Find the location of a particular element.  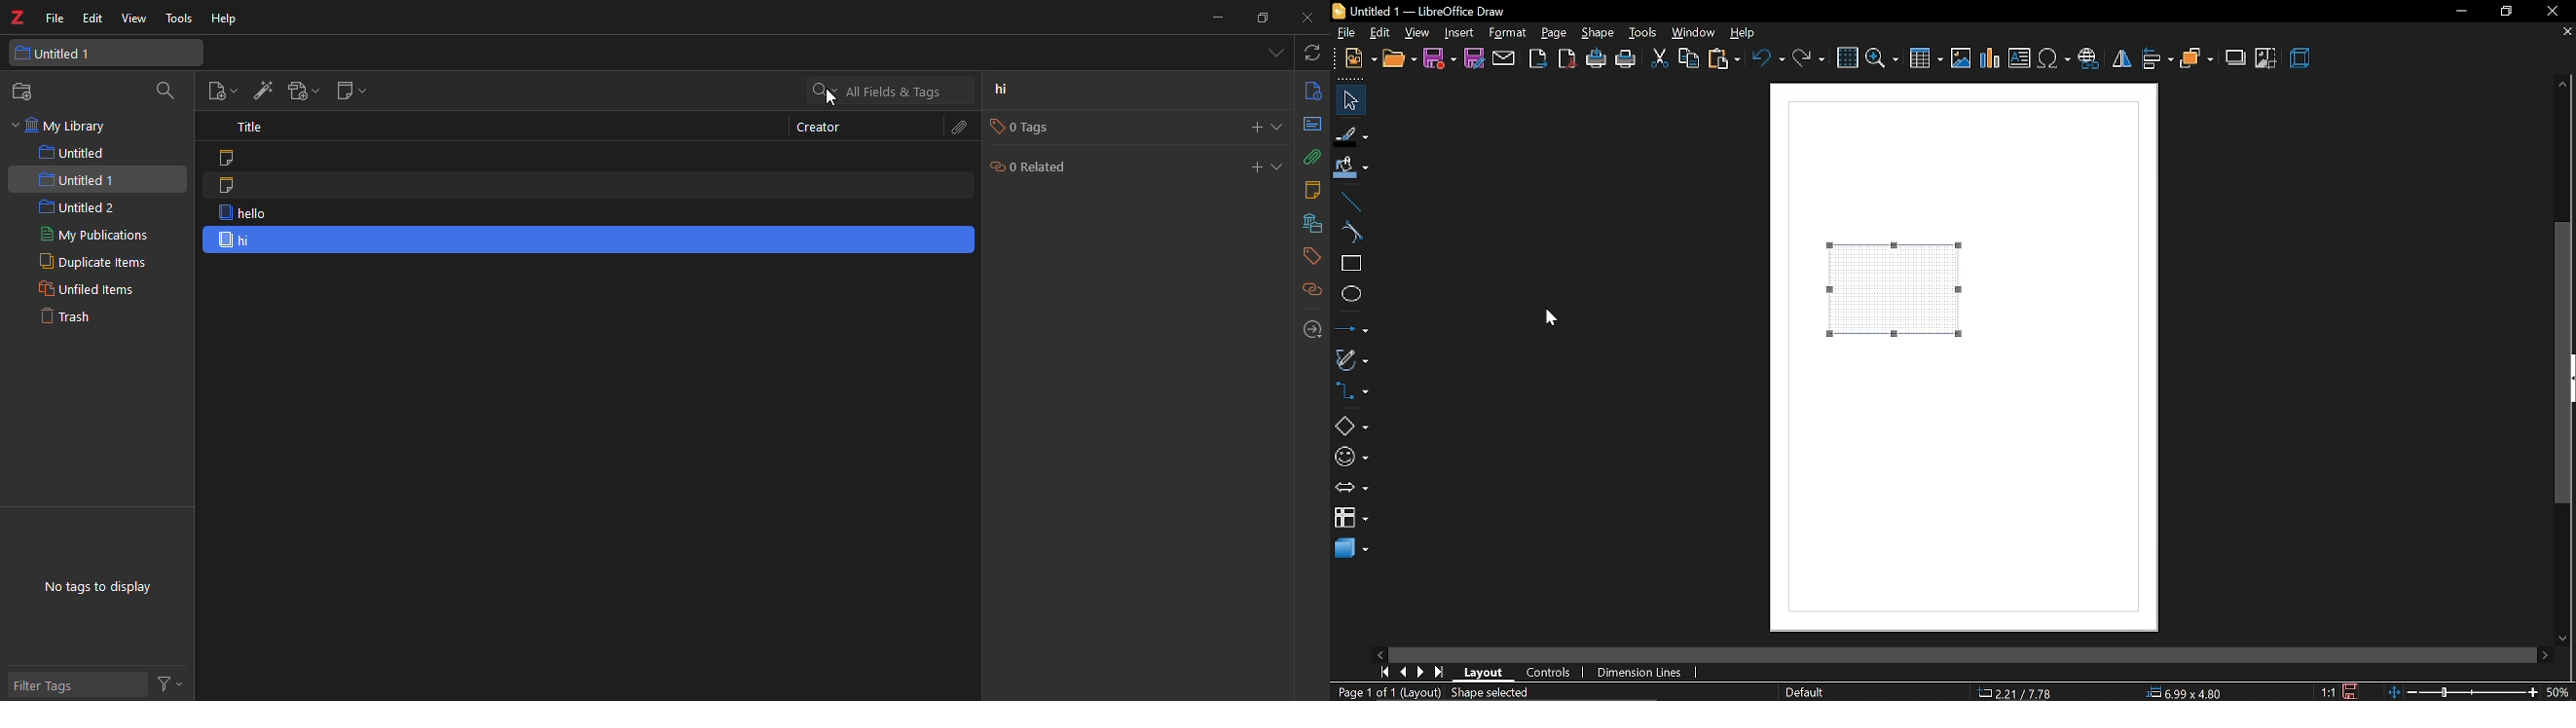

Horizantal Sidebar is located at coordinates (1958, 652).